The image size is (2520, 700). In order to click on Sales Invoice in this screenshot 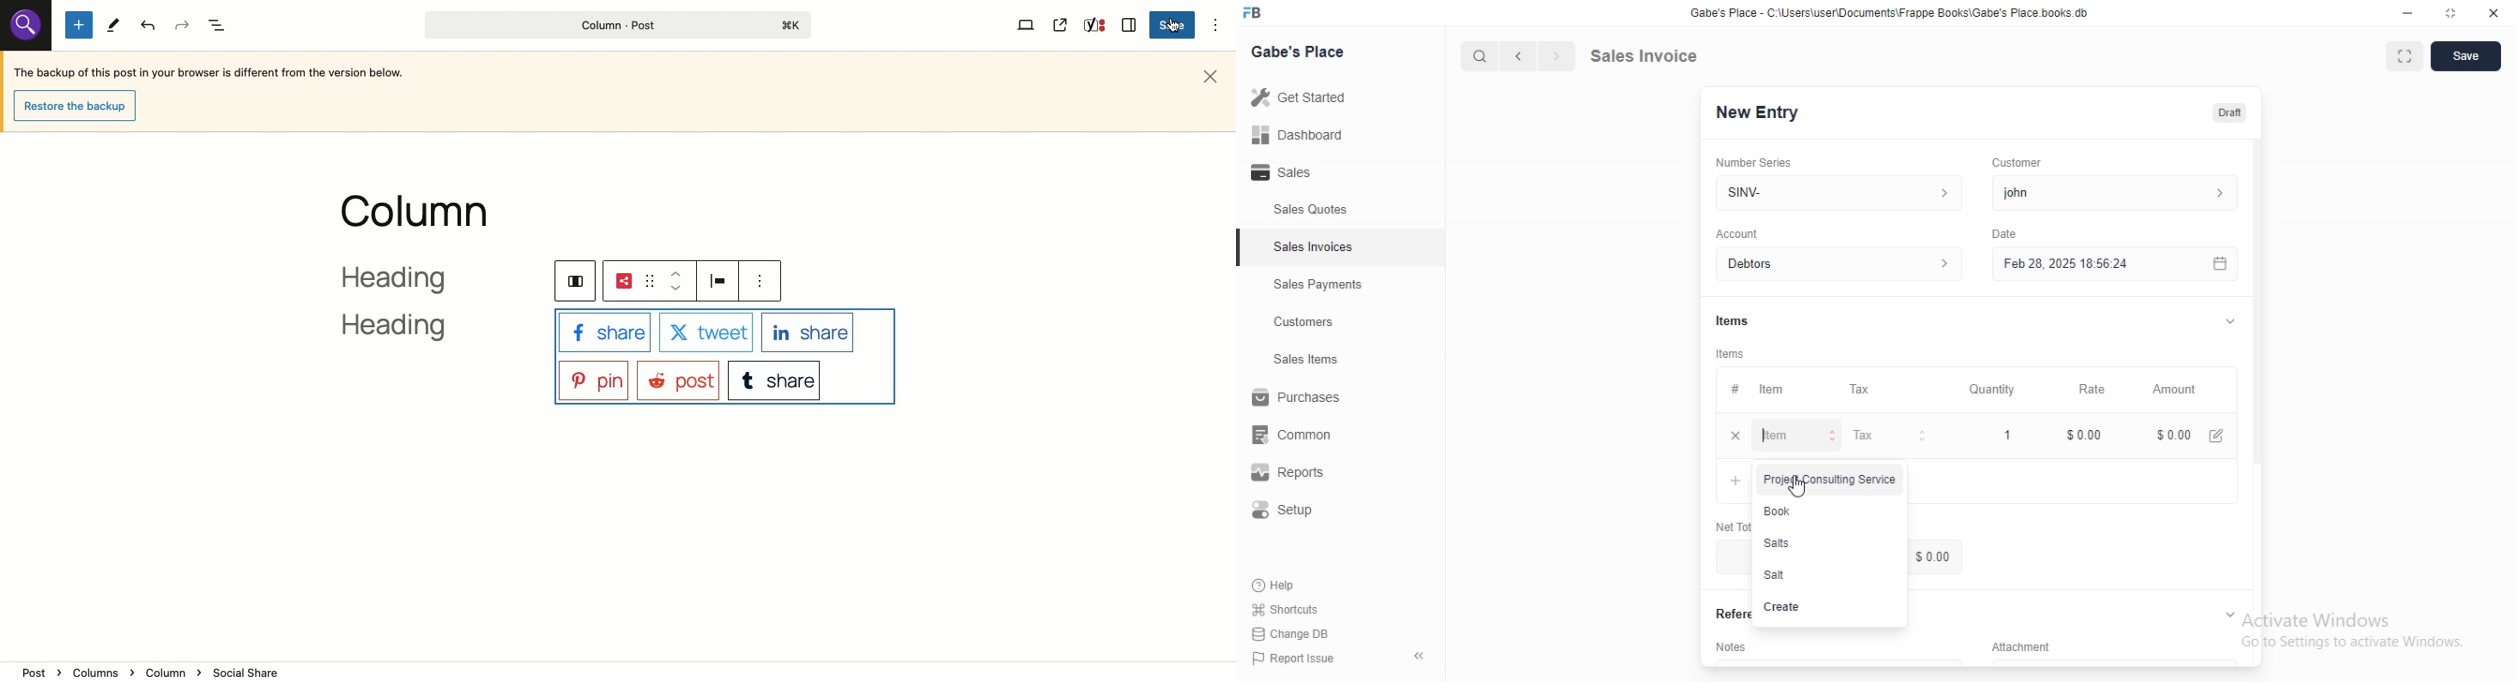, I will do `click(1655, 55)`.